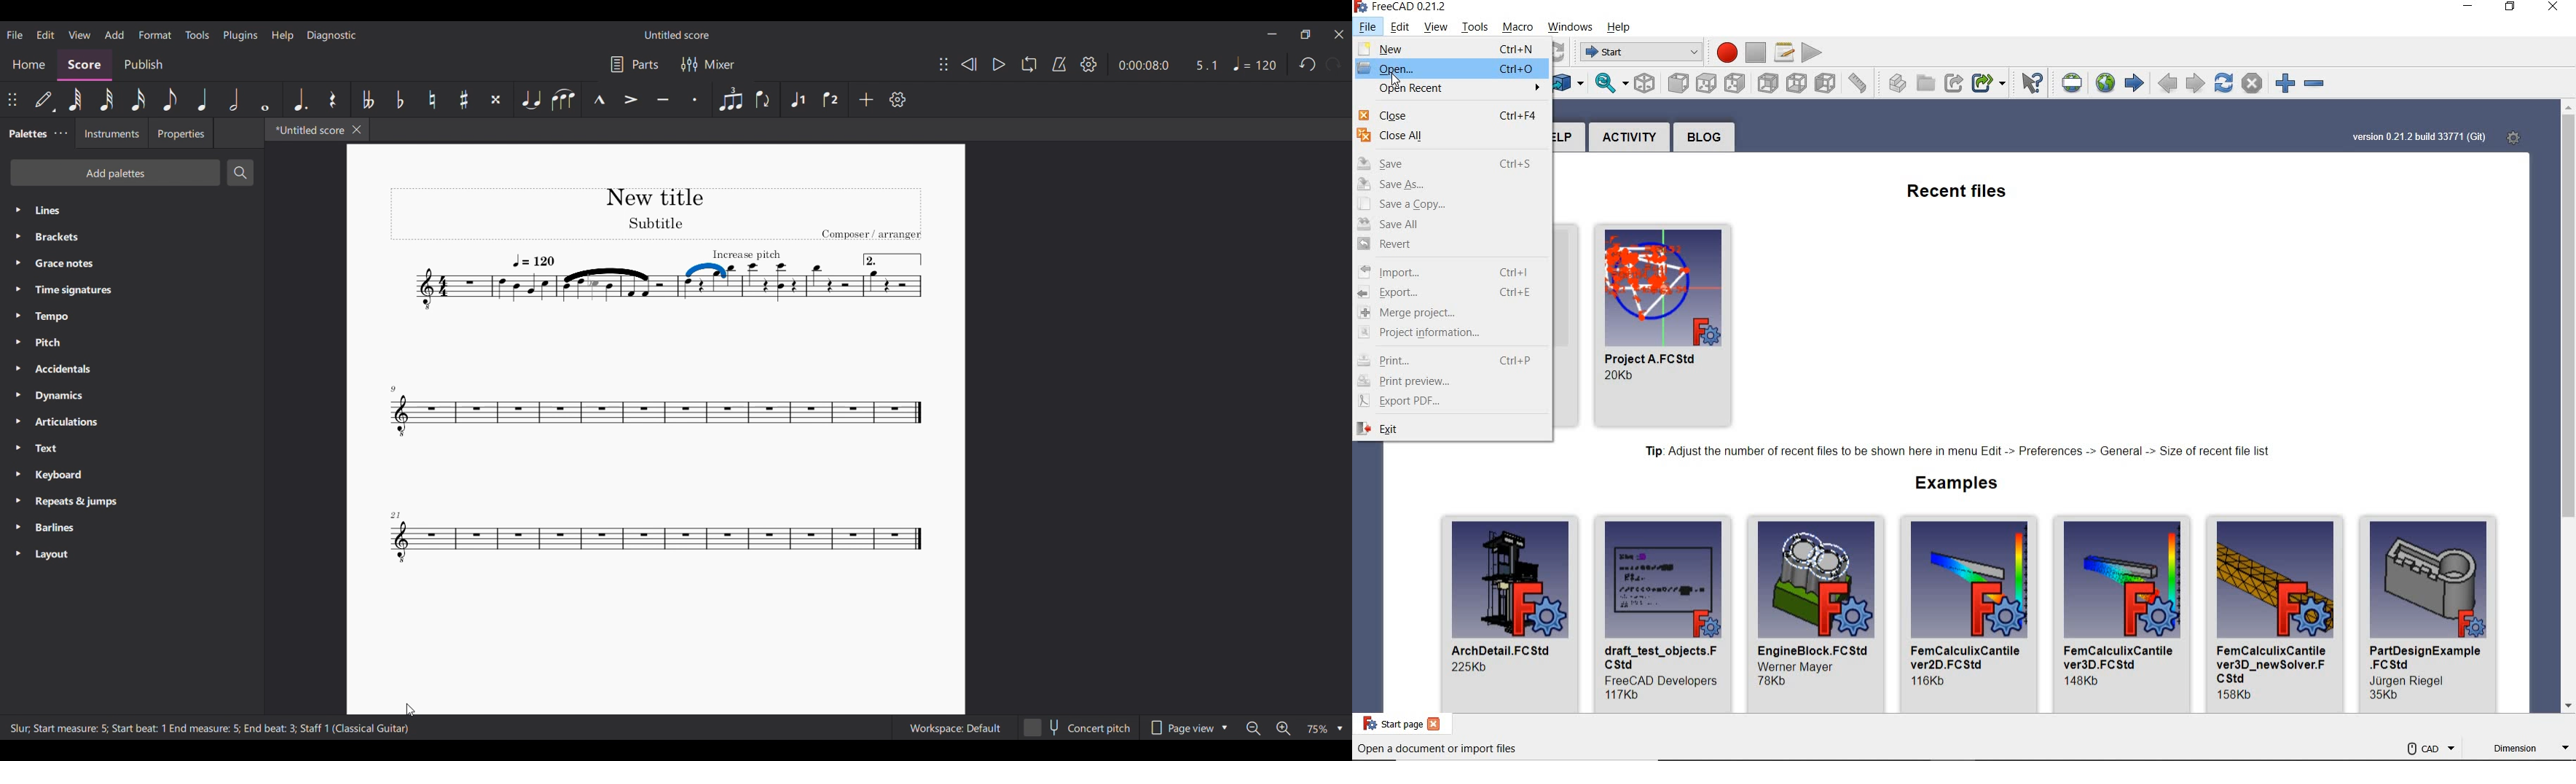 This screenshot has width=2576, height=784. I want to click on EXECUTE MACRO, so click(1812, 52).